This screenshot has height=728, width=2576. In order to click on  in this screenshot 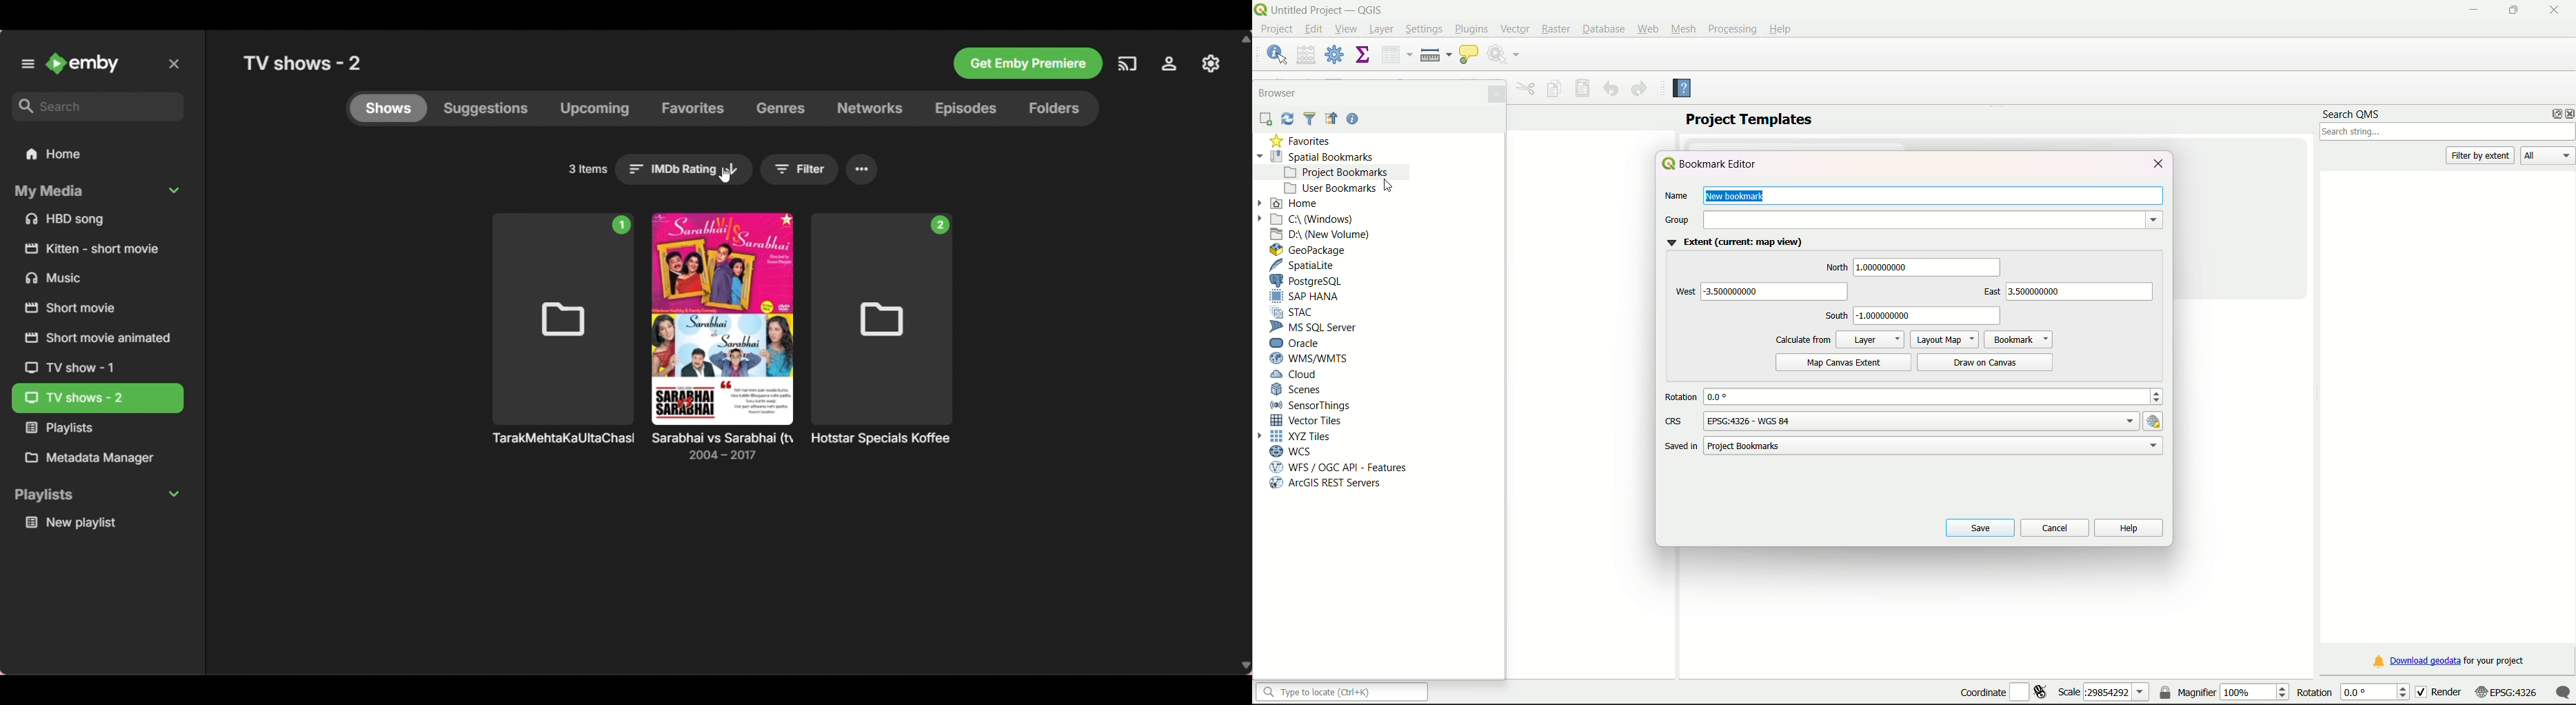, I will do `click(89, 281)`.